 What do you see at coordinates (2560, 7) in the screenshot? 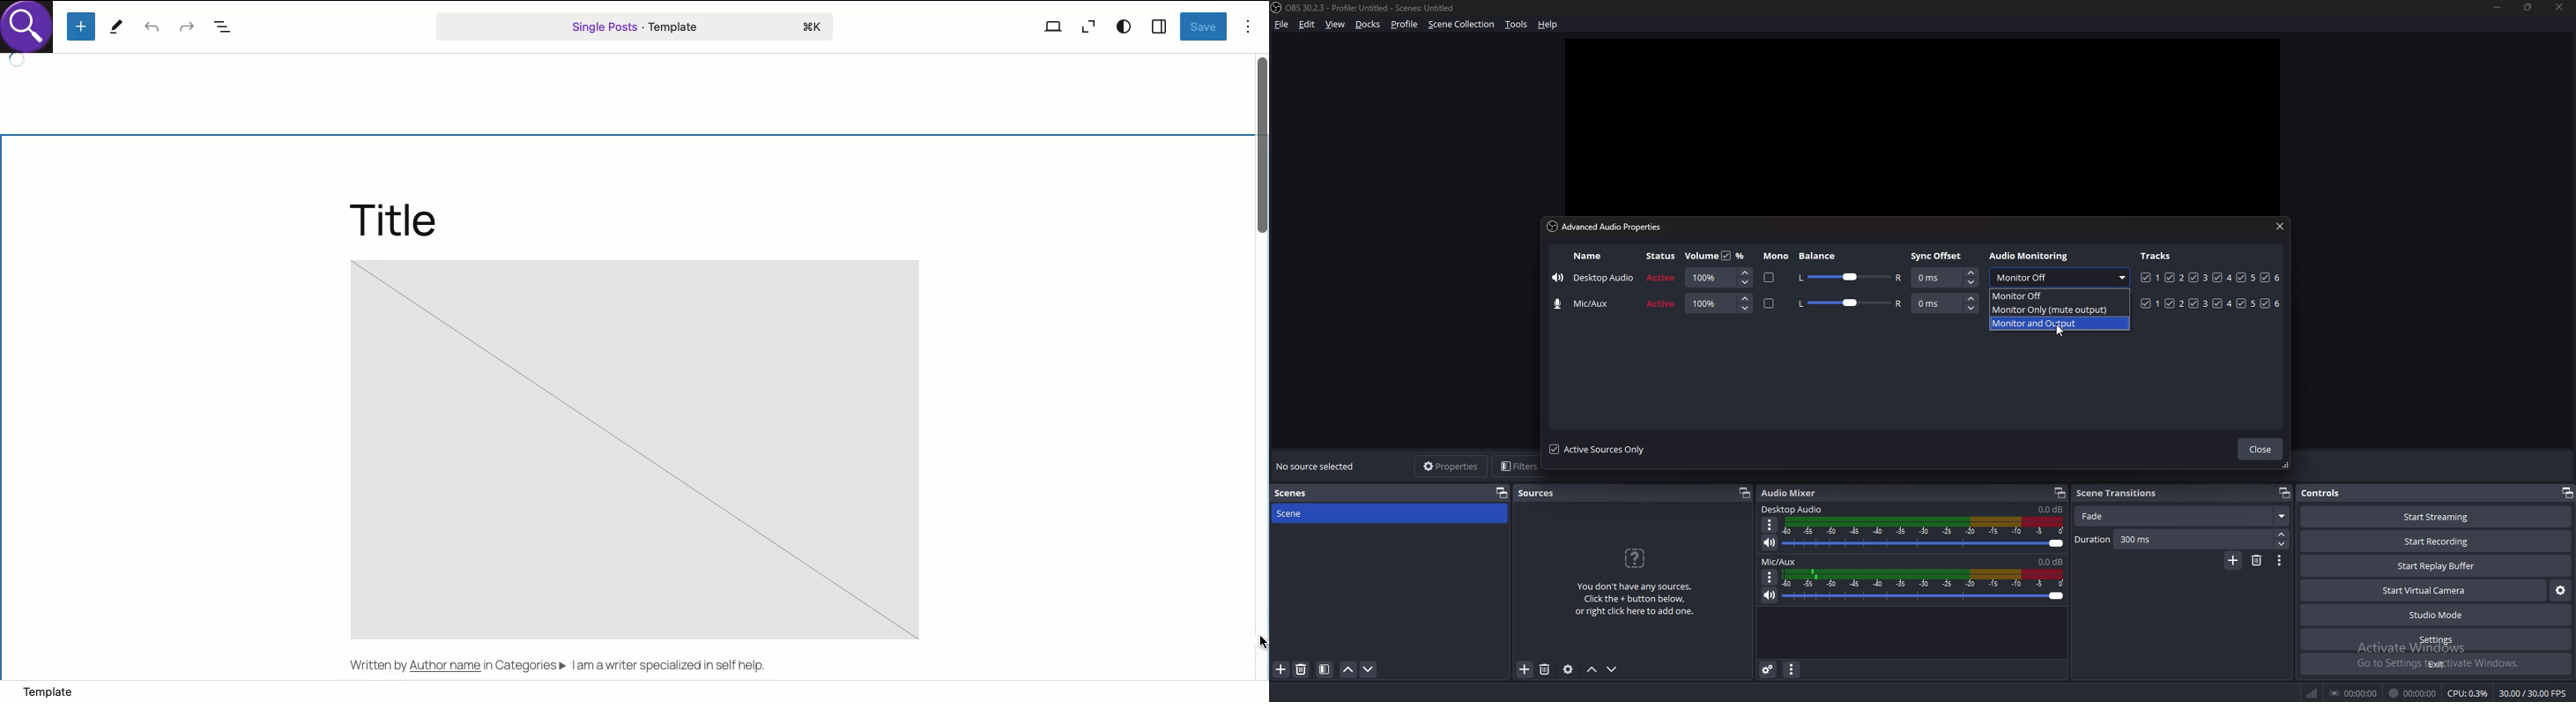
I see `close` at bounding box center [2560, 7].